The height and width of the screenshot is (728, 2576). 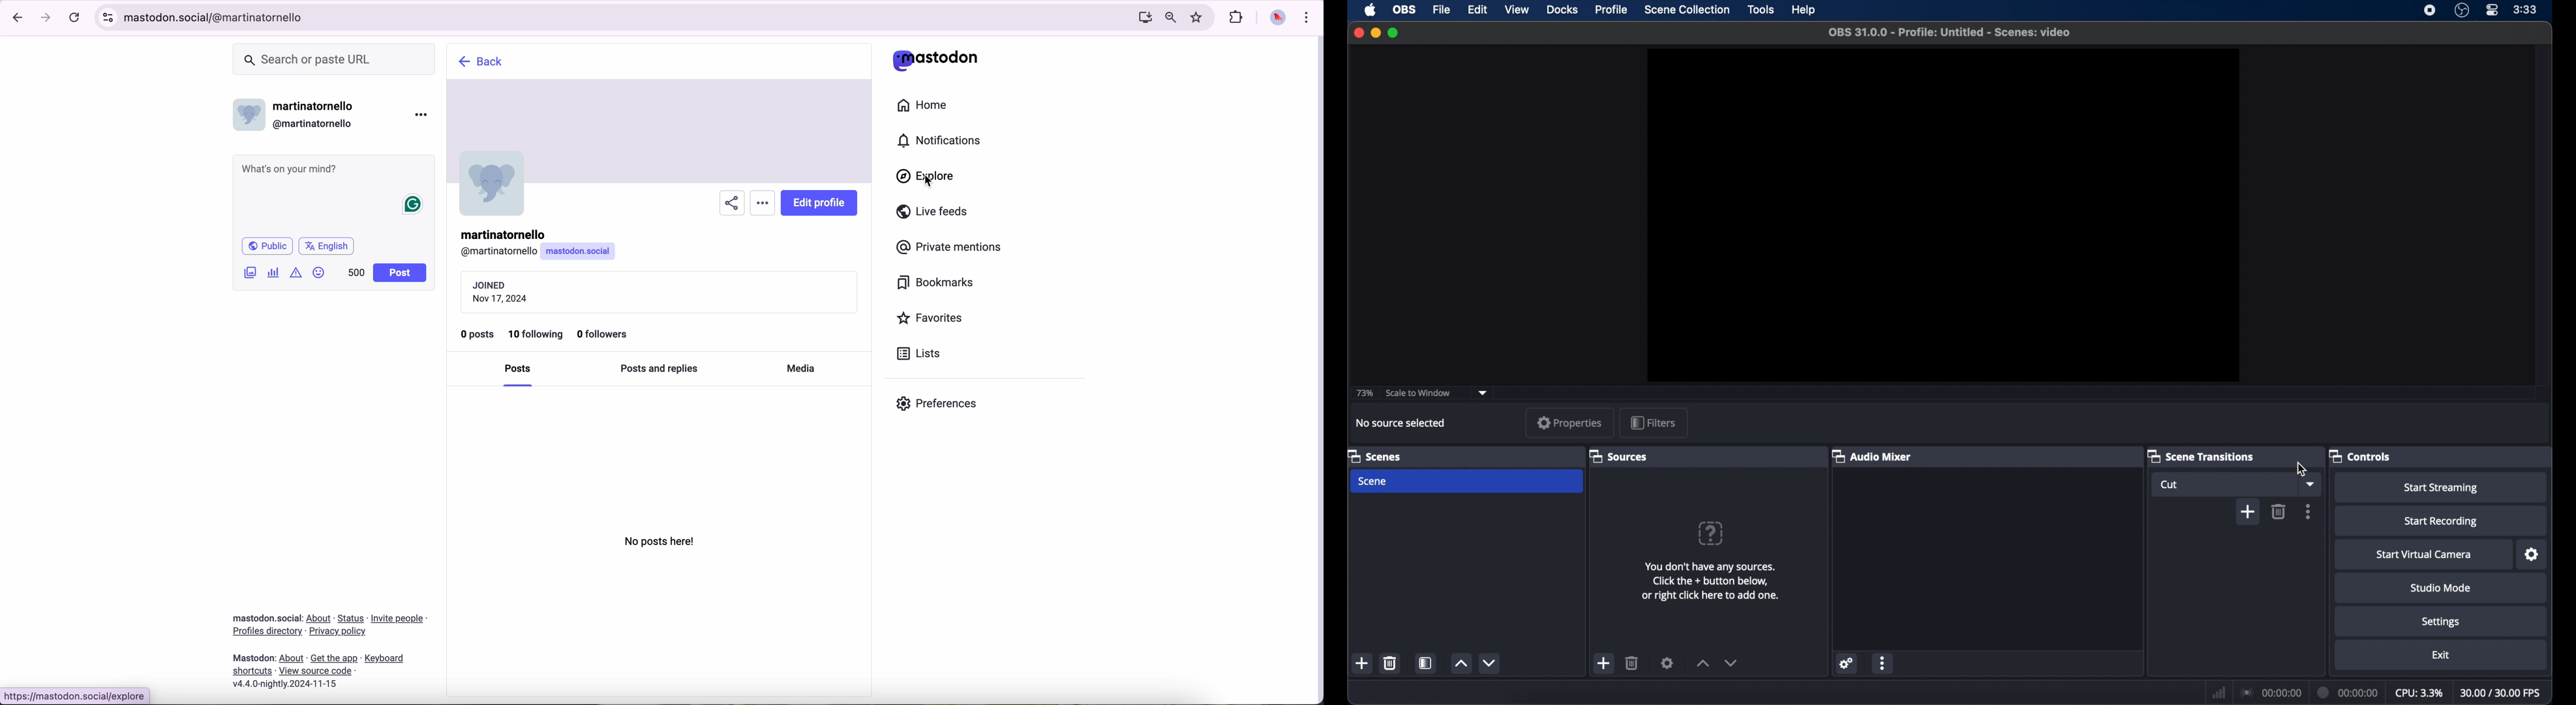 What do you see at coordinates (319, 274) in the screenshot?
I see `emoji` at bounding box center [319, 274].